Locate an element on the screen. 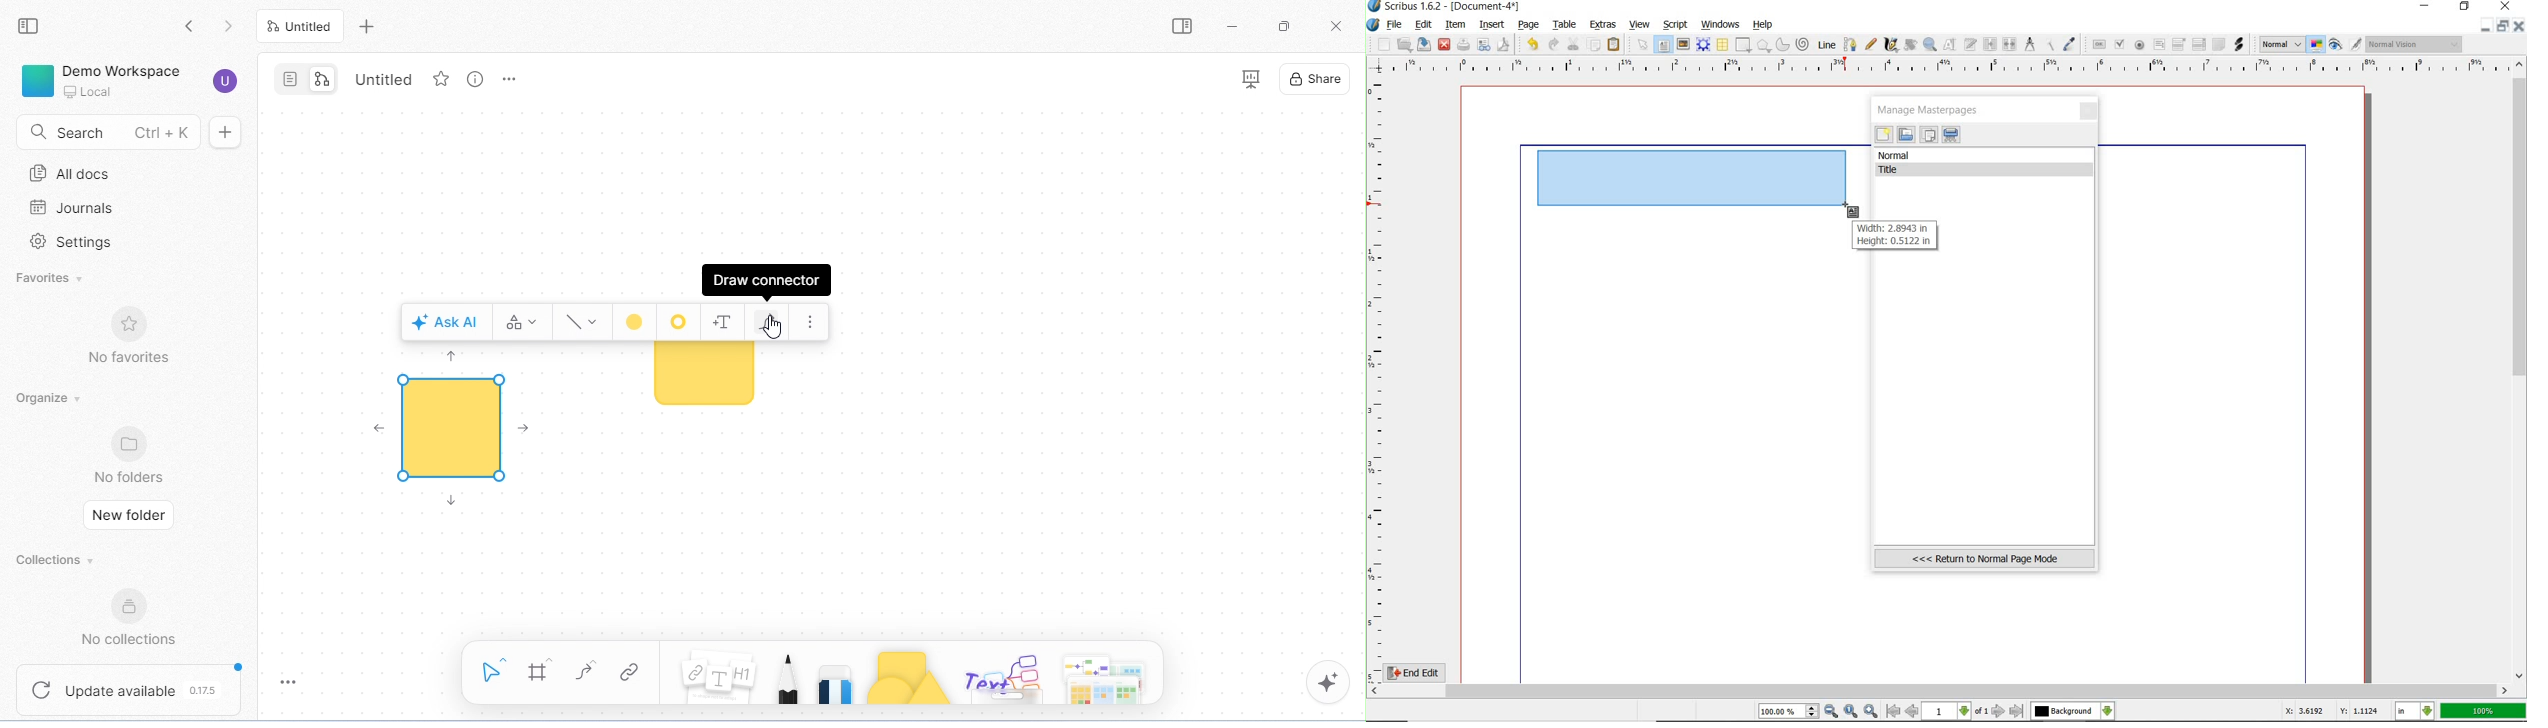 Image resolution: width=2548 pixels, height=728 pixels. delete the selected masterpages is located at coordinates (1952, 135).